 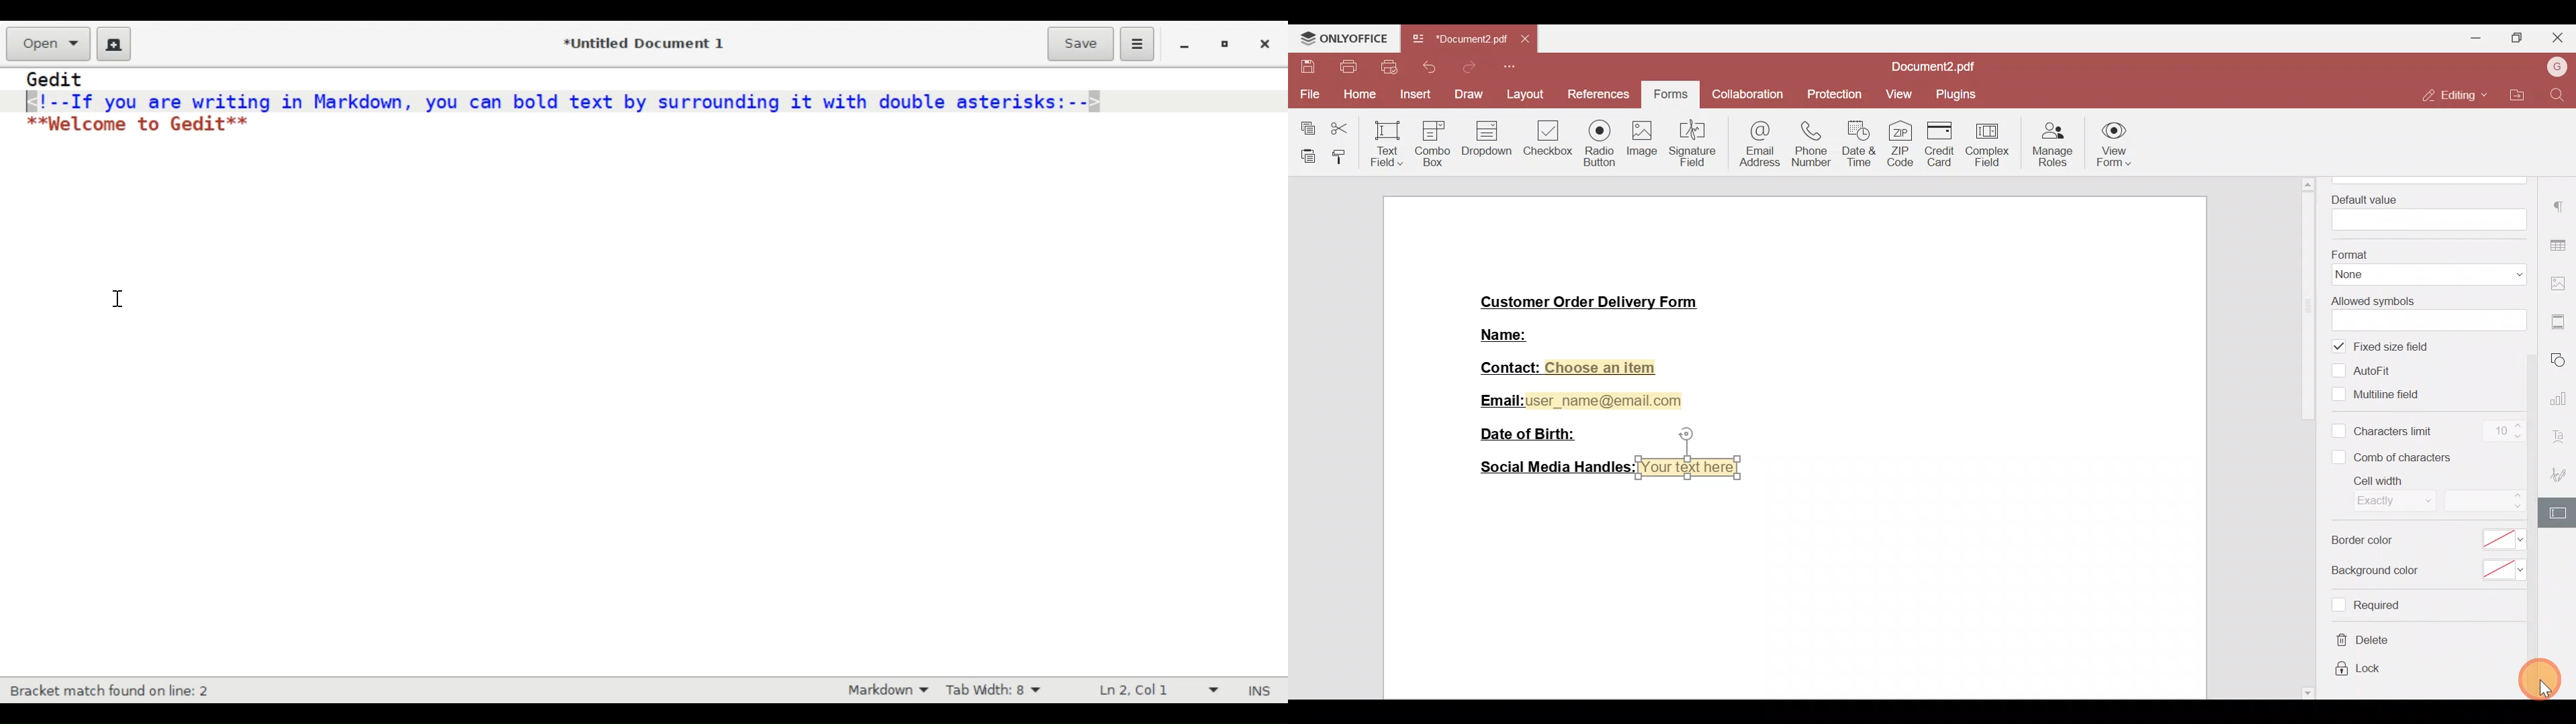 What do you see at coordinates (1546, 137) in the screenshot?
I see `Checkbox` at bounding box center [1546, 137].